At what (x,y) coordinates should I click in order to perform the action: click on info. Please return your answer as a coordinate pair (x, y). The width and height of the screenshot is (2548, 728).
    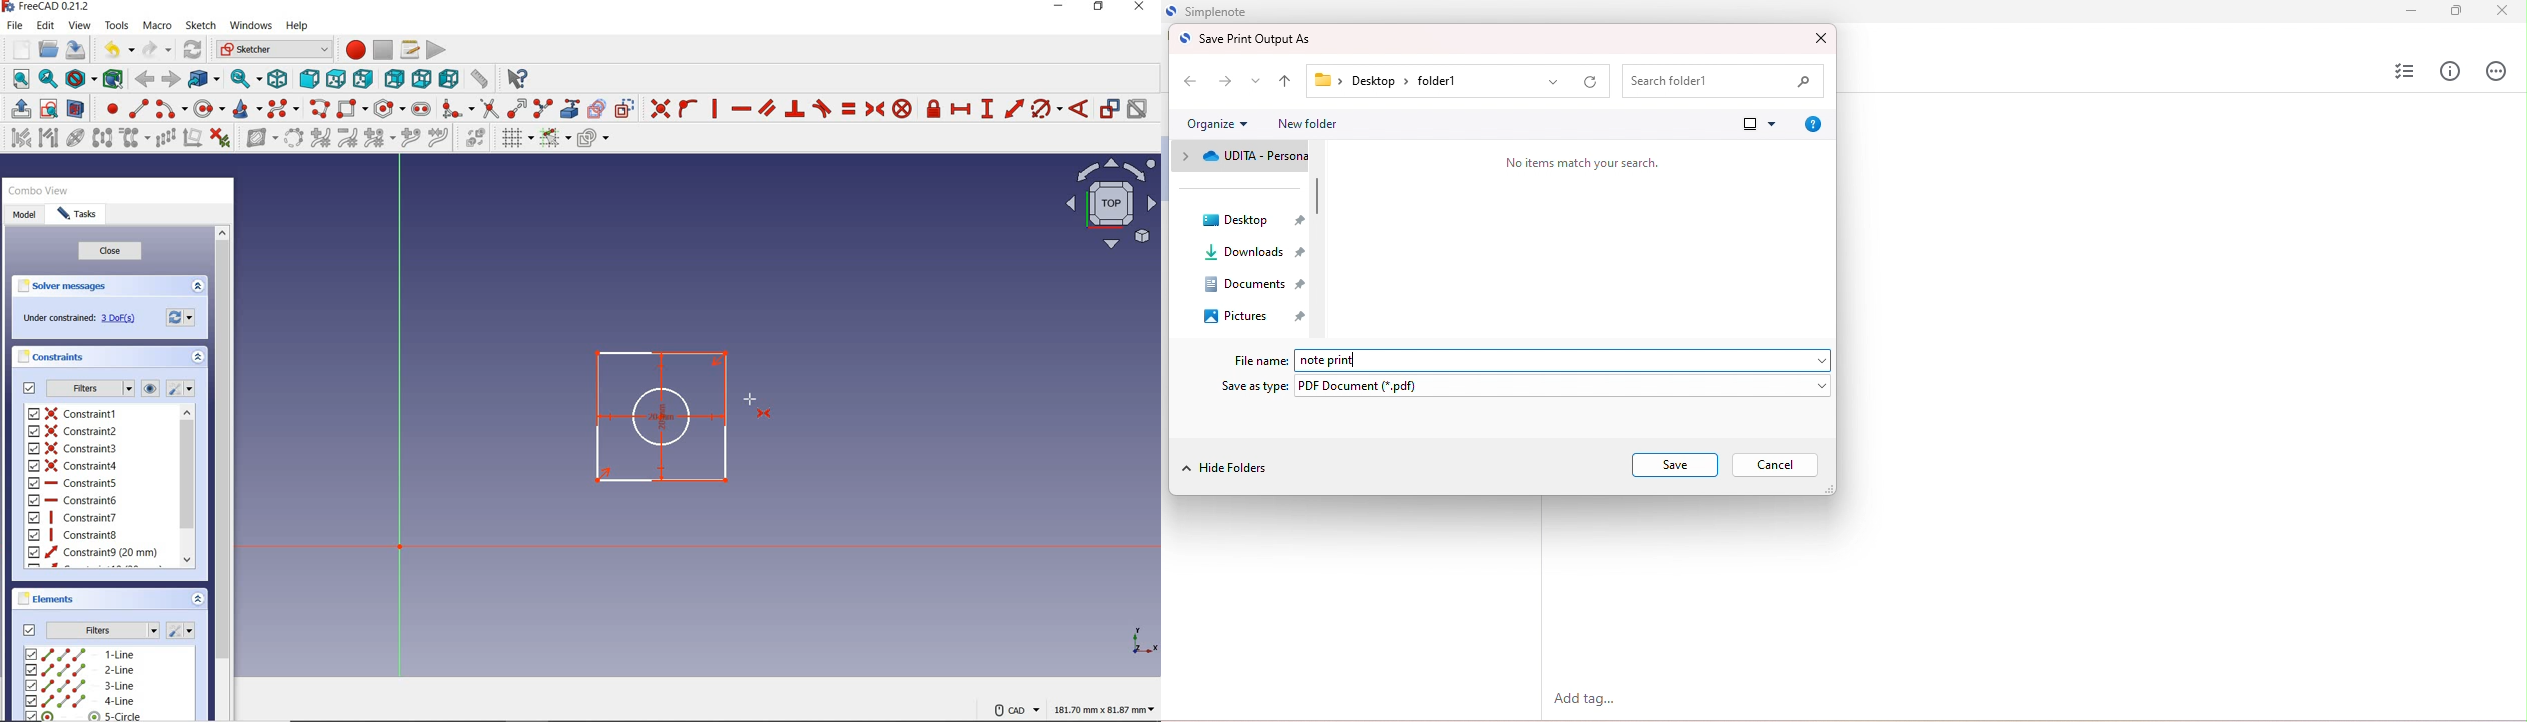
    Looking at the image, I should click on (2451, 71).